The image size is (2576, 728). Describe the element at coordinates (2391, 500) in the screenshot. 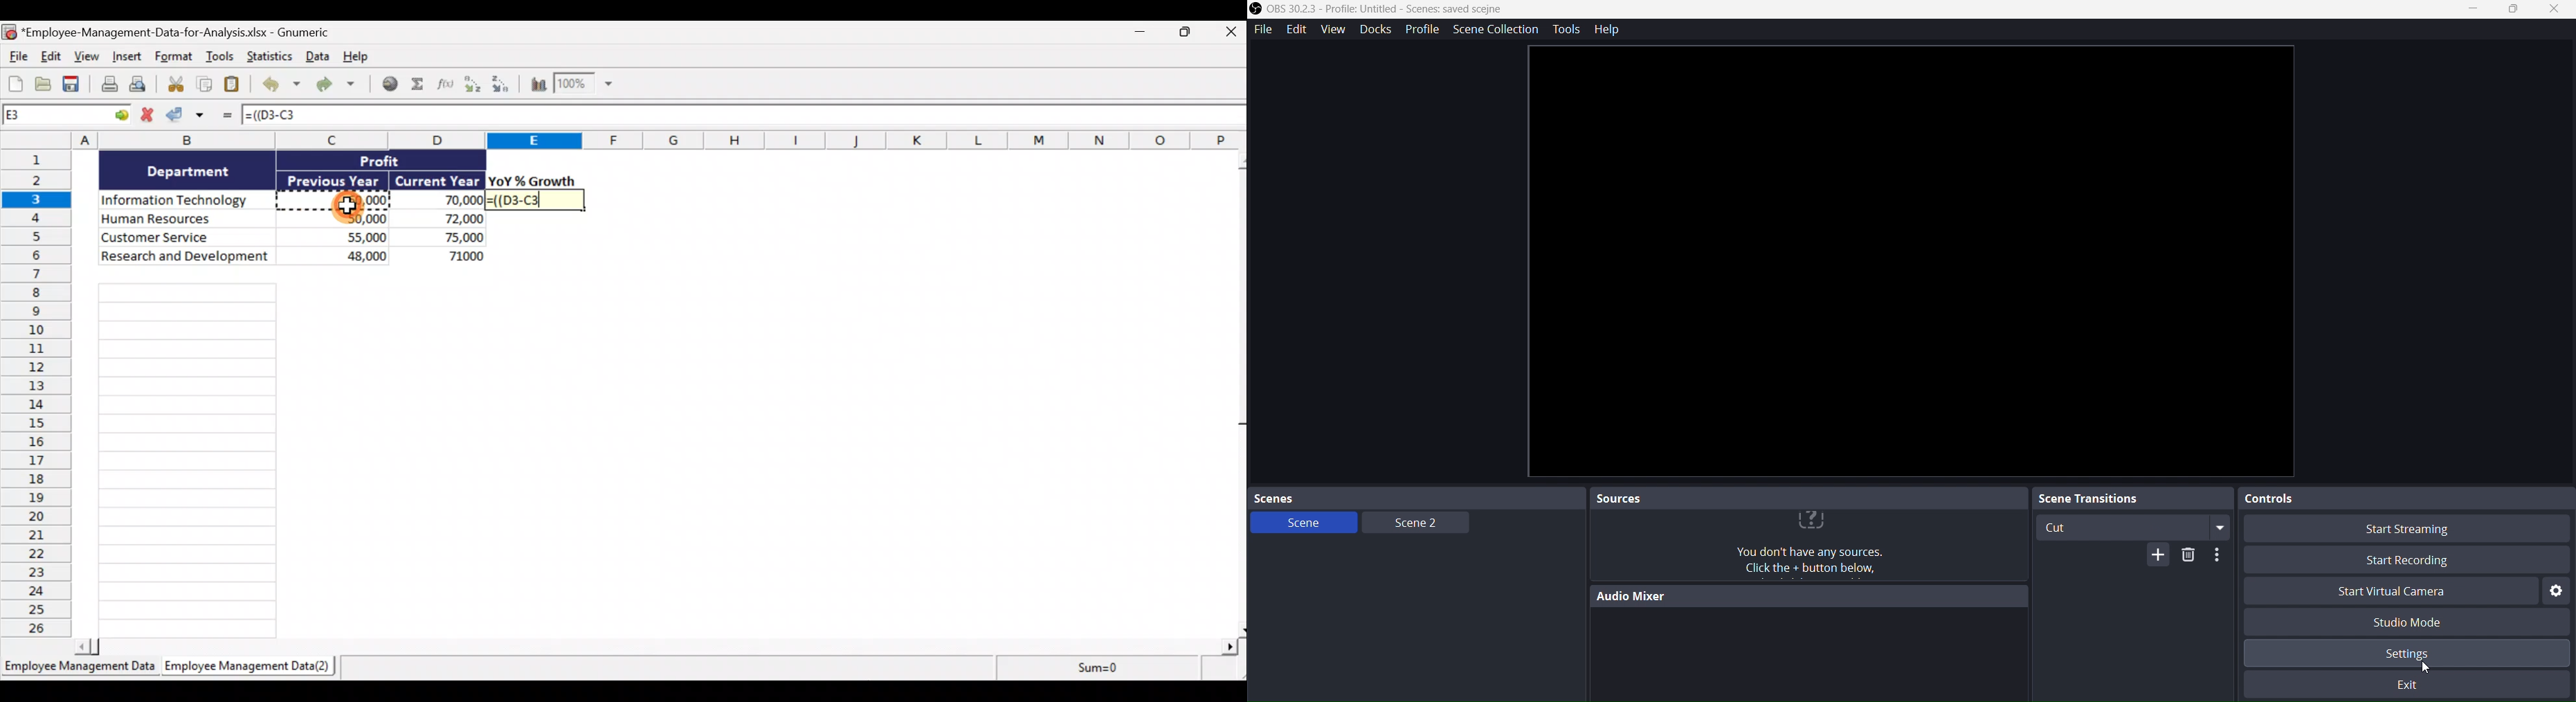

I see `Controls` at that location.